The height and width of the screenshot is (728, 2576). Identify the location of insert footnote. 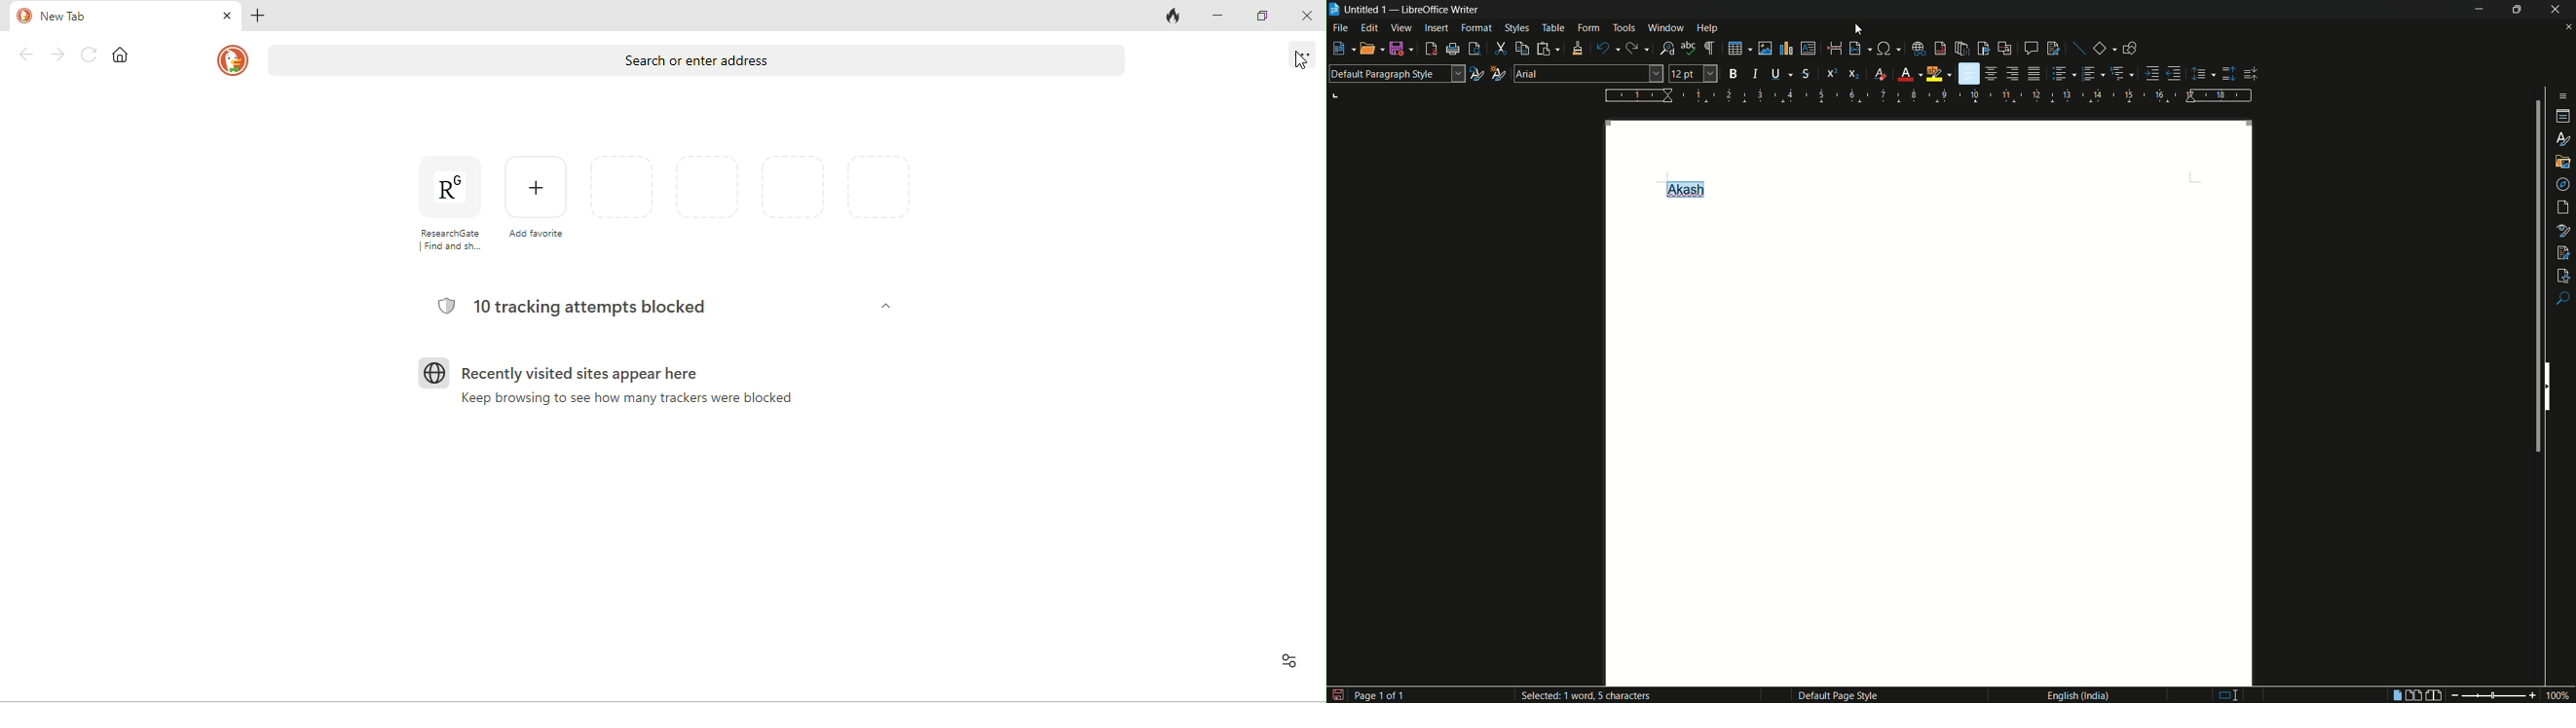
(1941, 48).